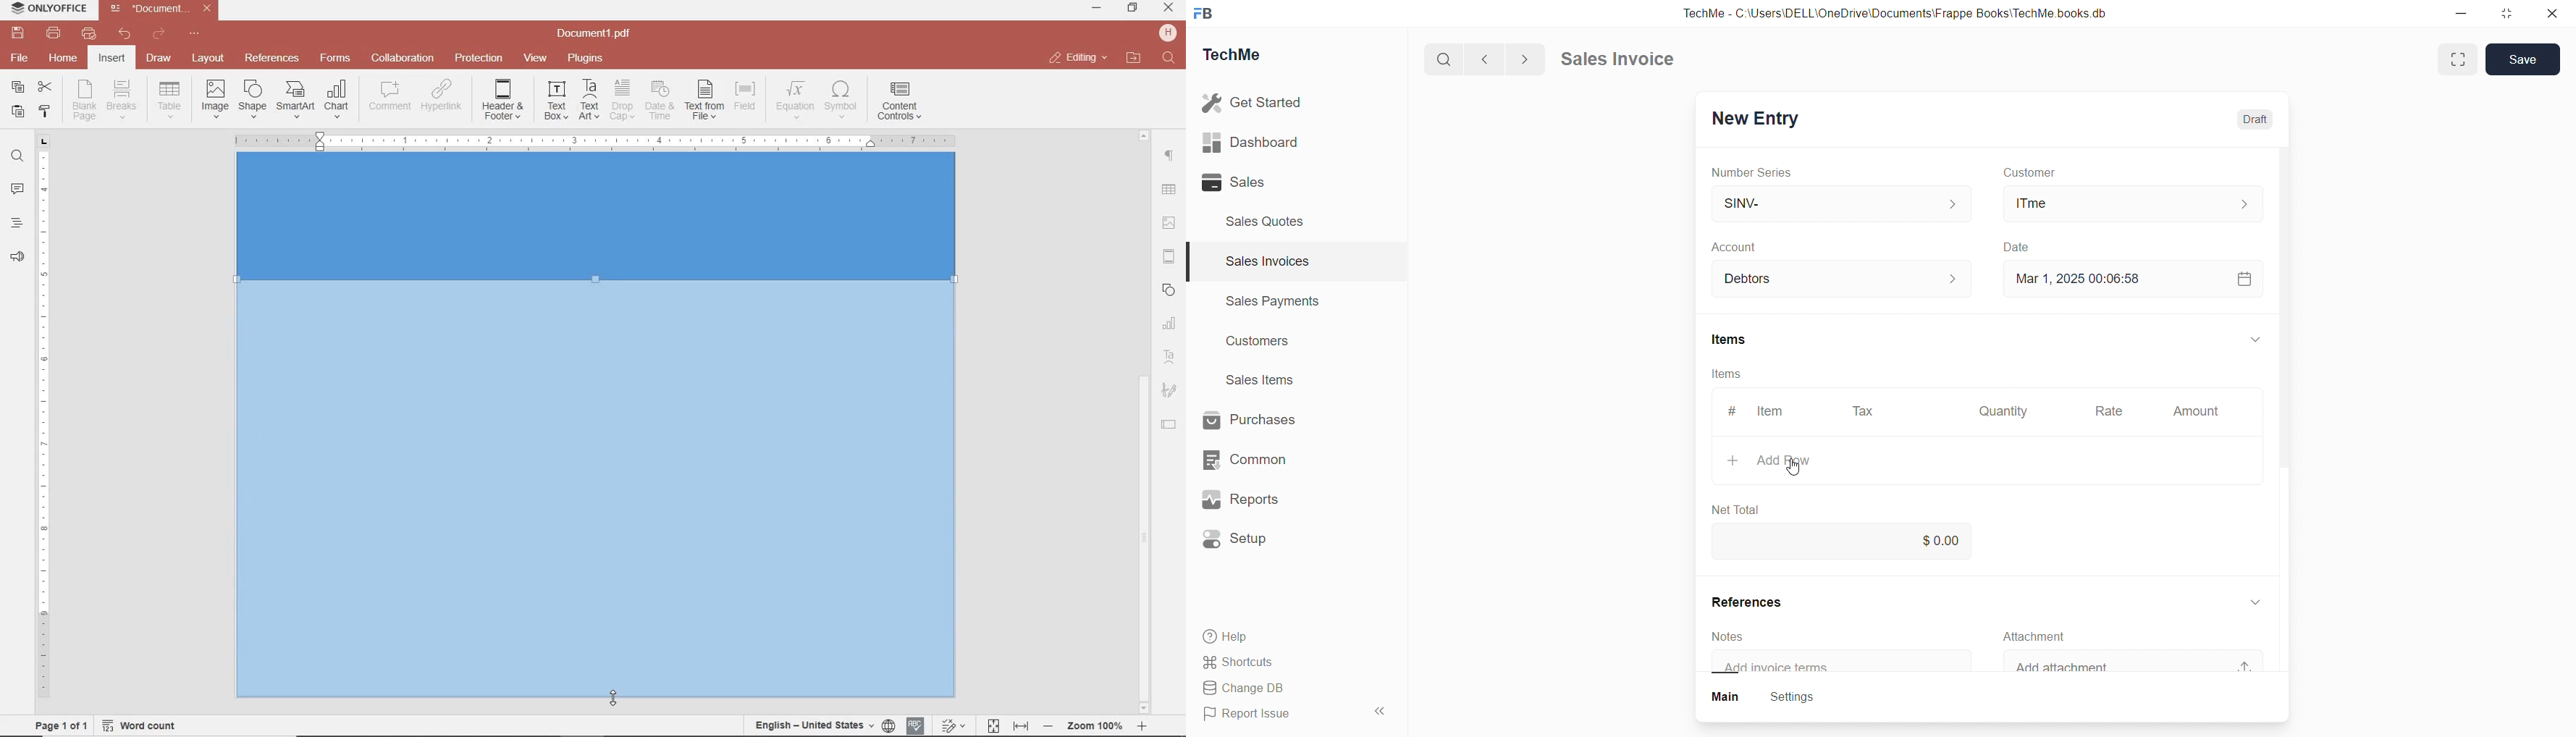  Describe the element at coordinates (2112, 413) in the screenshot. I see `Rate` at that location.